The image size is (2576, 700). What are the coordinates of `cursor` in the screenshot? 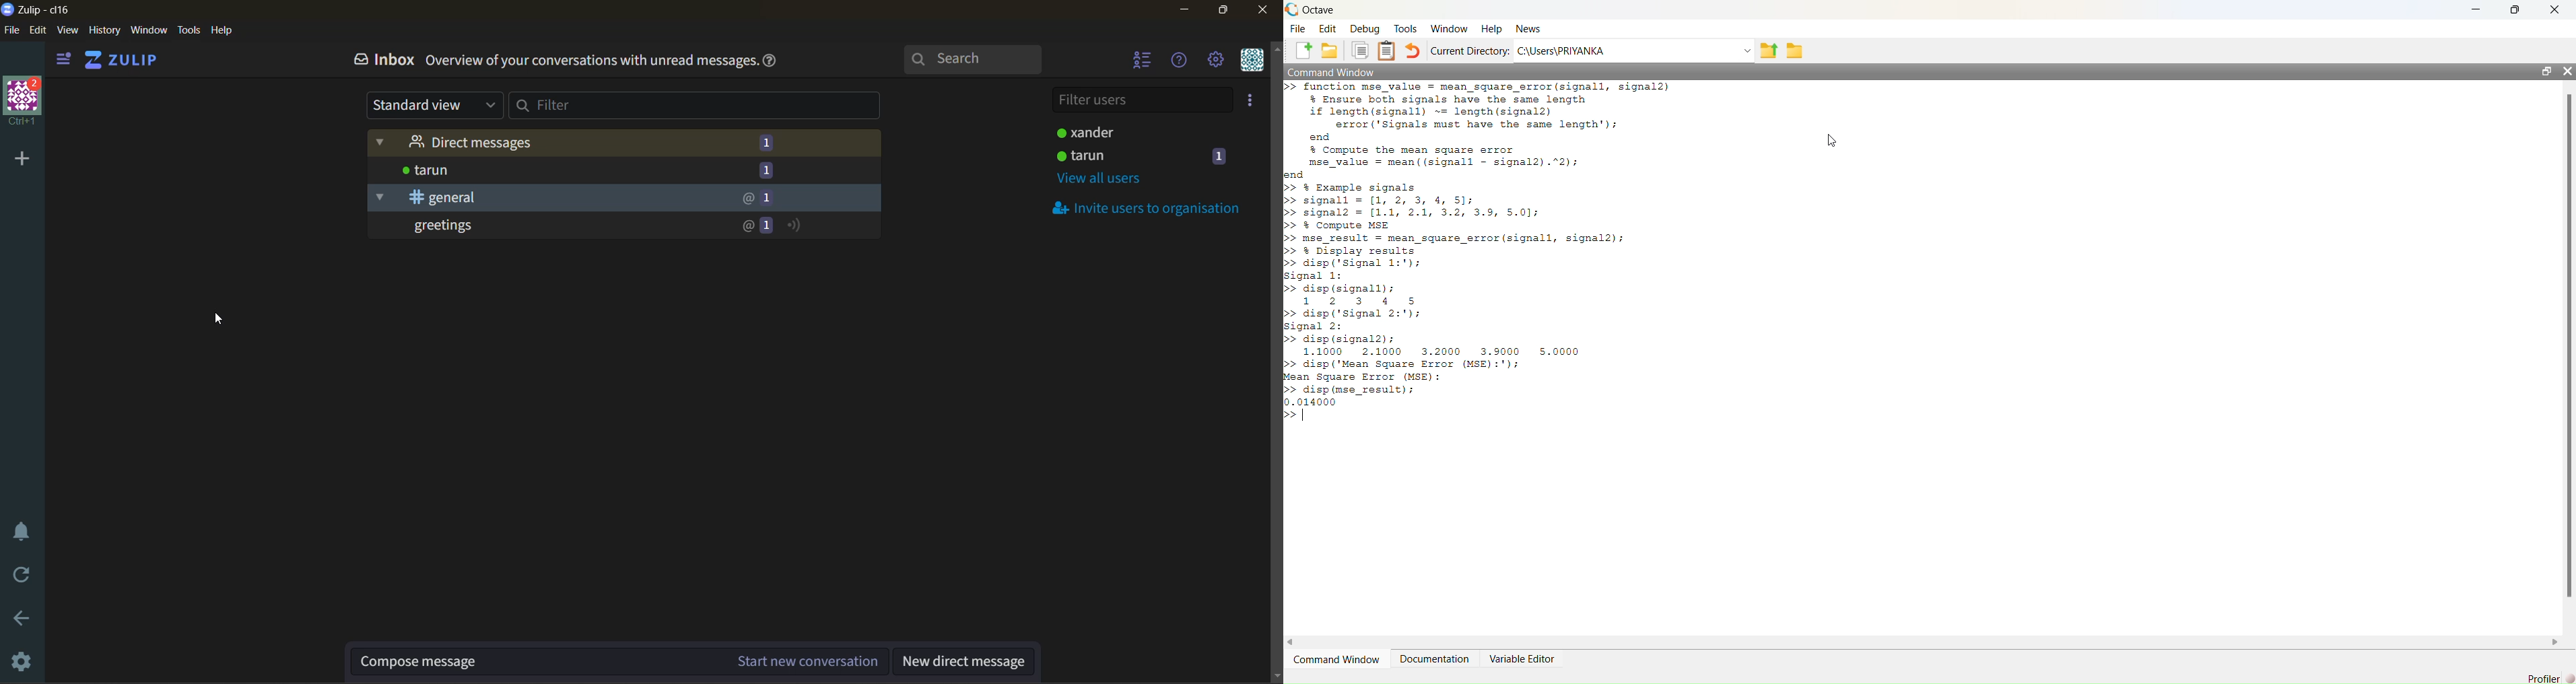 It's located at (1831, 139).